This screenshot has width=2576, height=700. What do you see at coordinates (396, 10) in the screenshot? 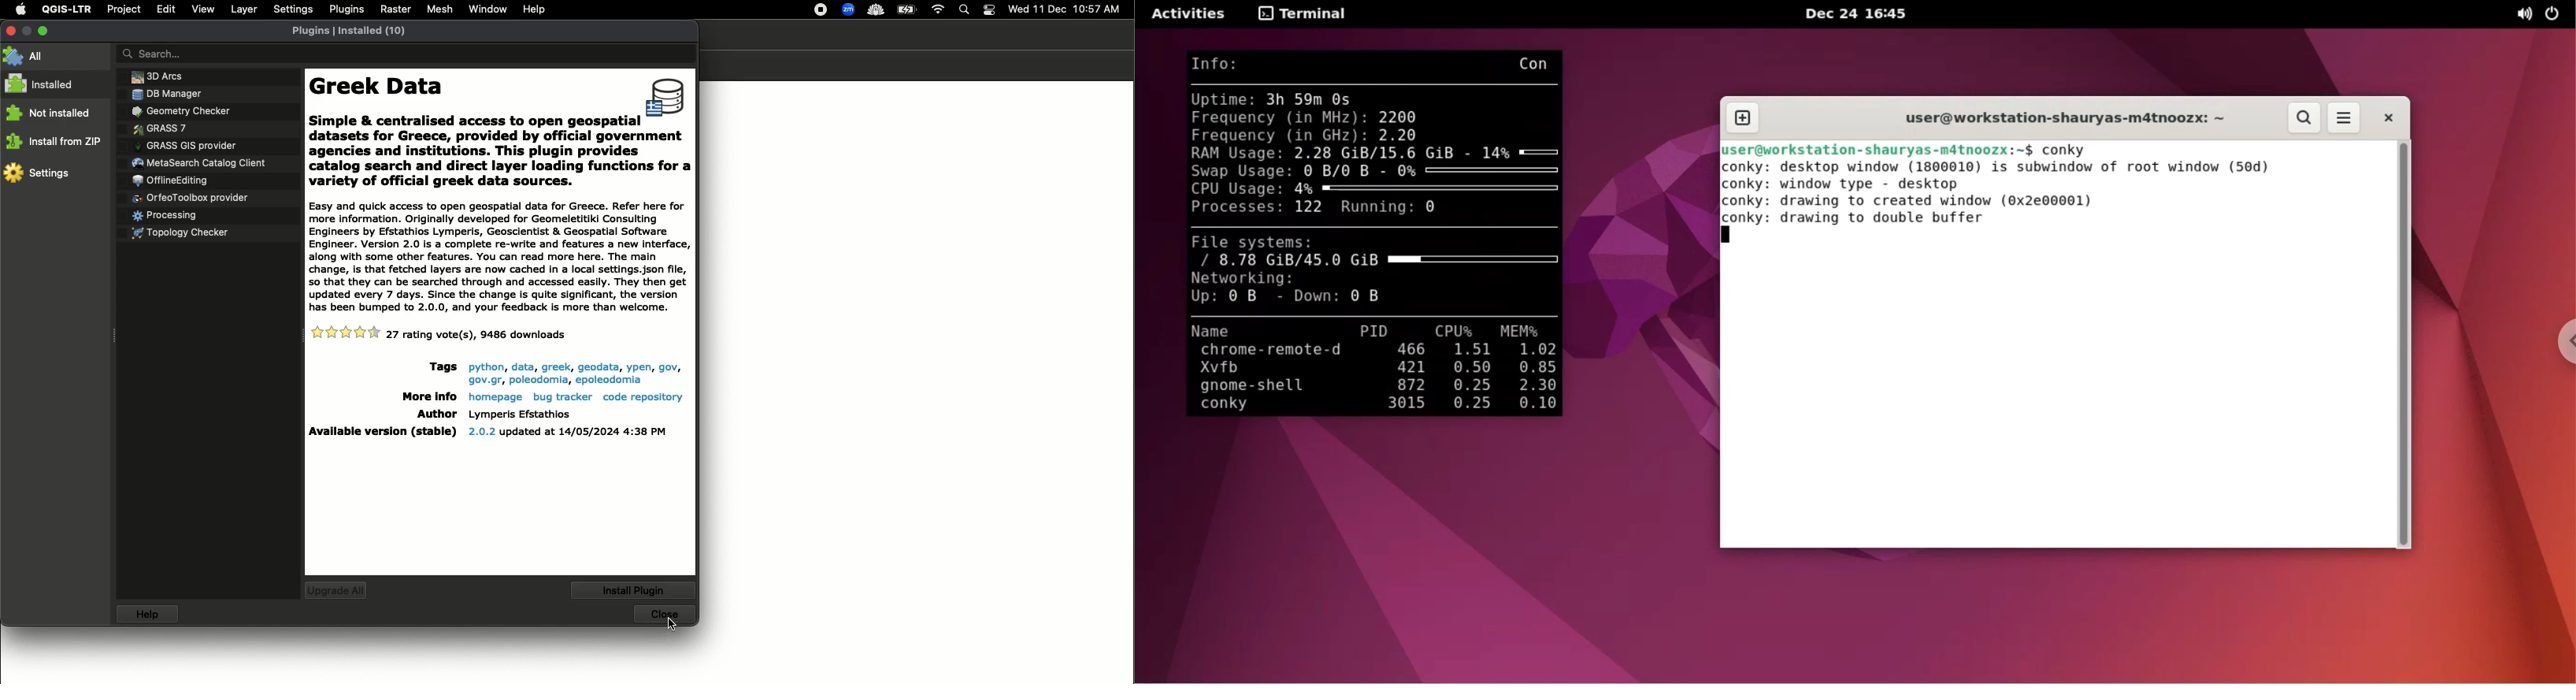
I see `Raster` at bounding box center [396, 10].